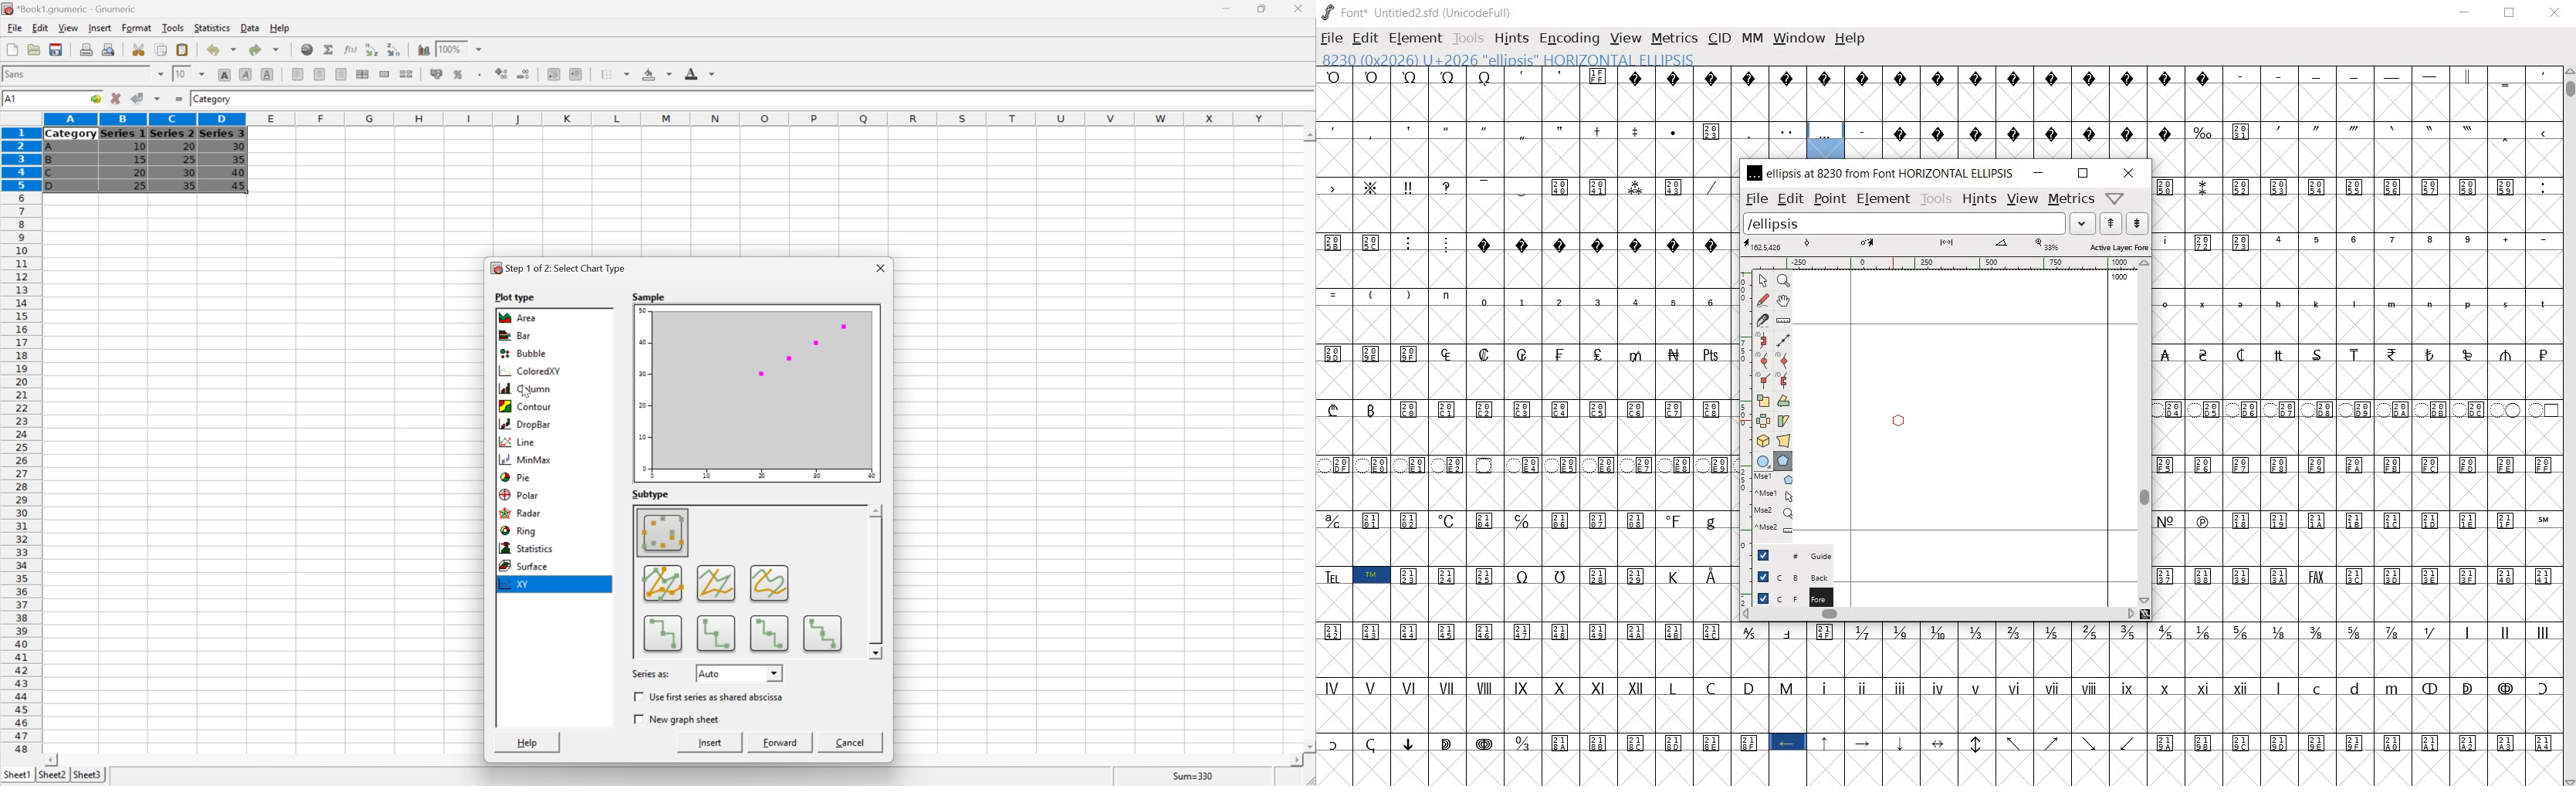 The height and width of the screenshot is (812, 2576). Describe the element at coordinates (2021, 198) in the screenshot. I see `` at that location.